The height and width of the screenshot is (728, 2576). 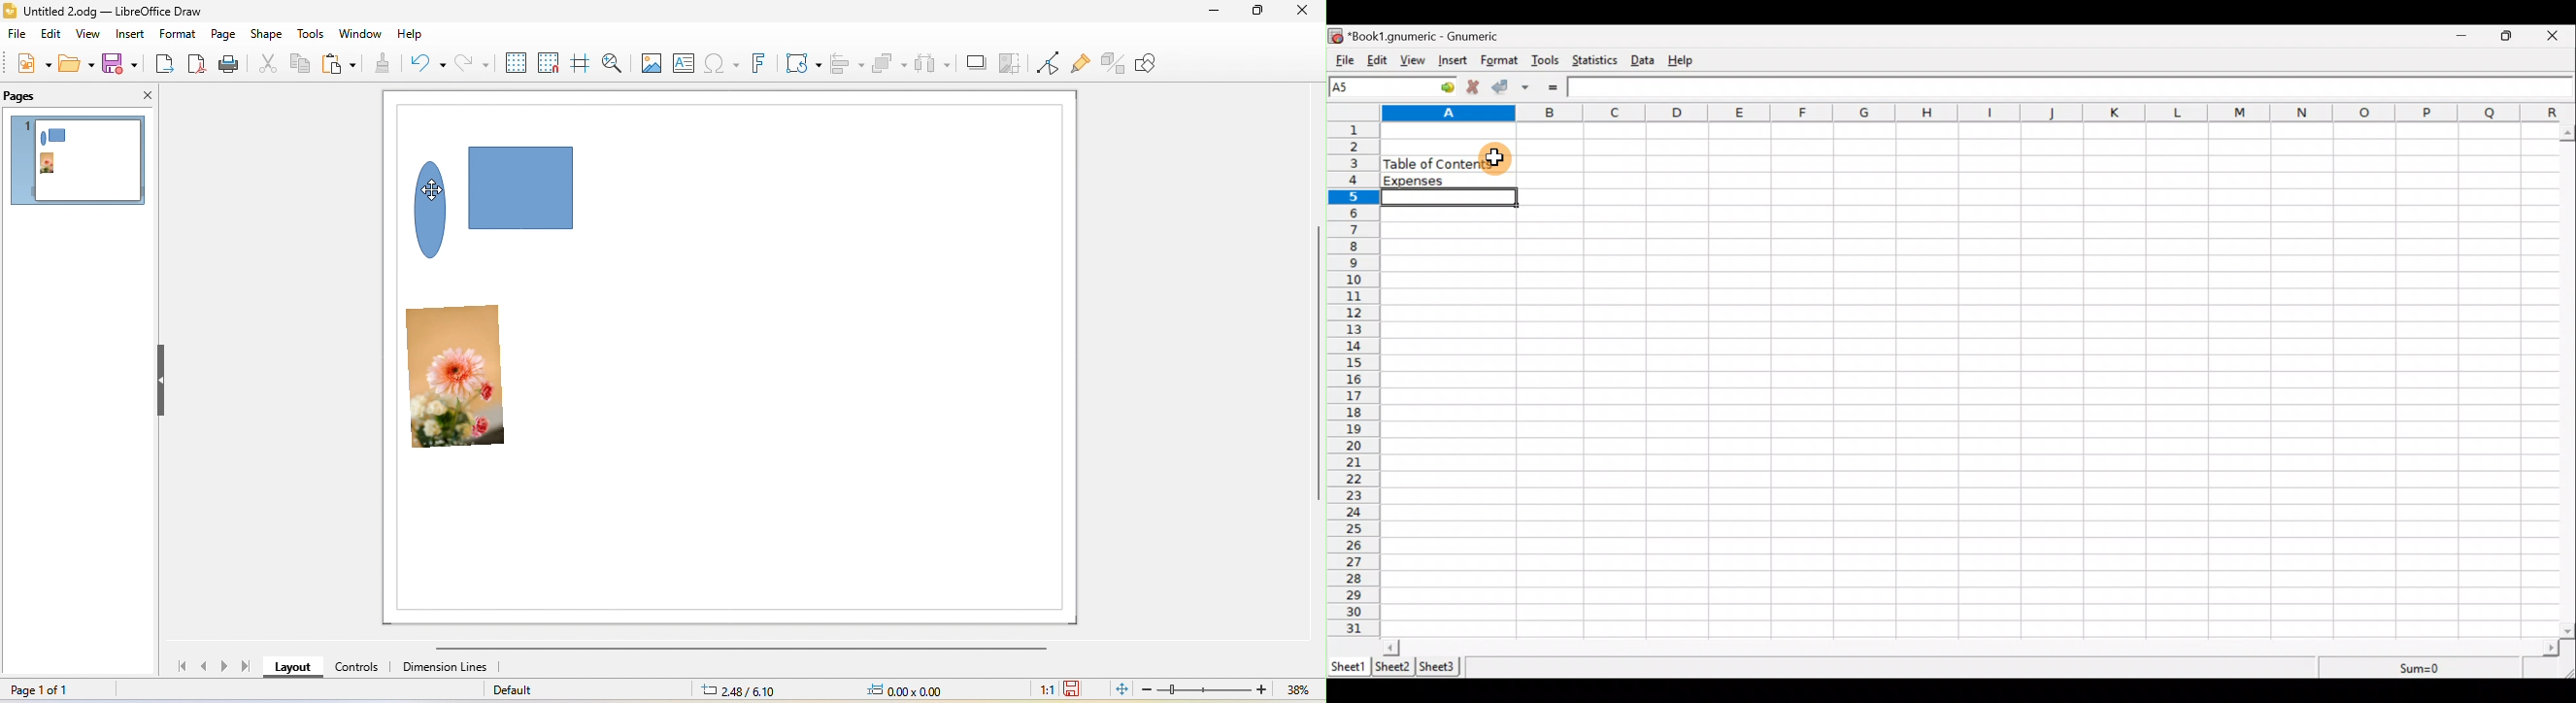 What do you see at coordinates (1337, 36) in the screenshot?
I see `icon` at bounding box center [1337, 36].